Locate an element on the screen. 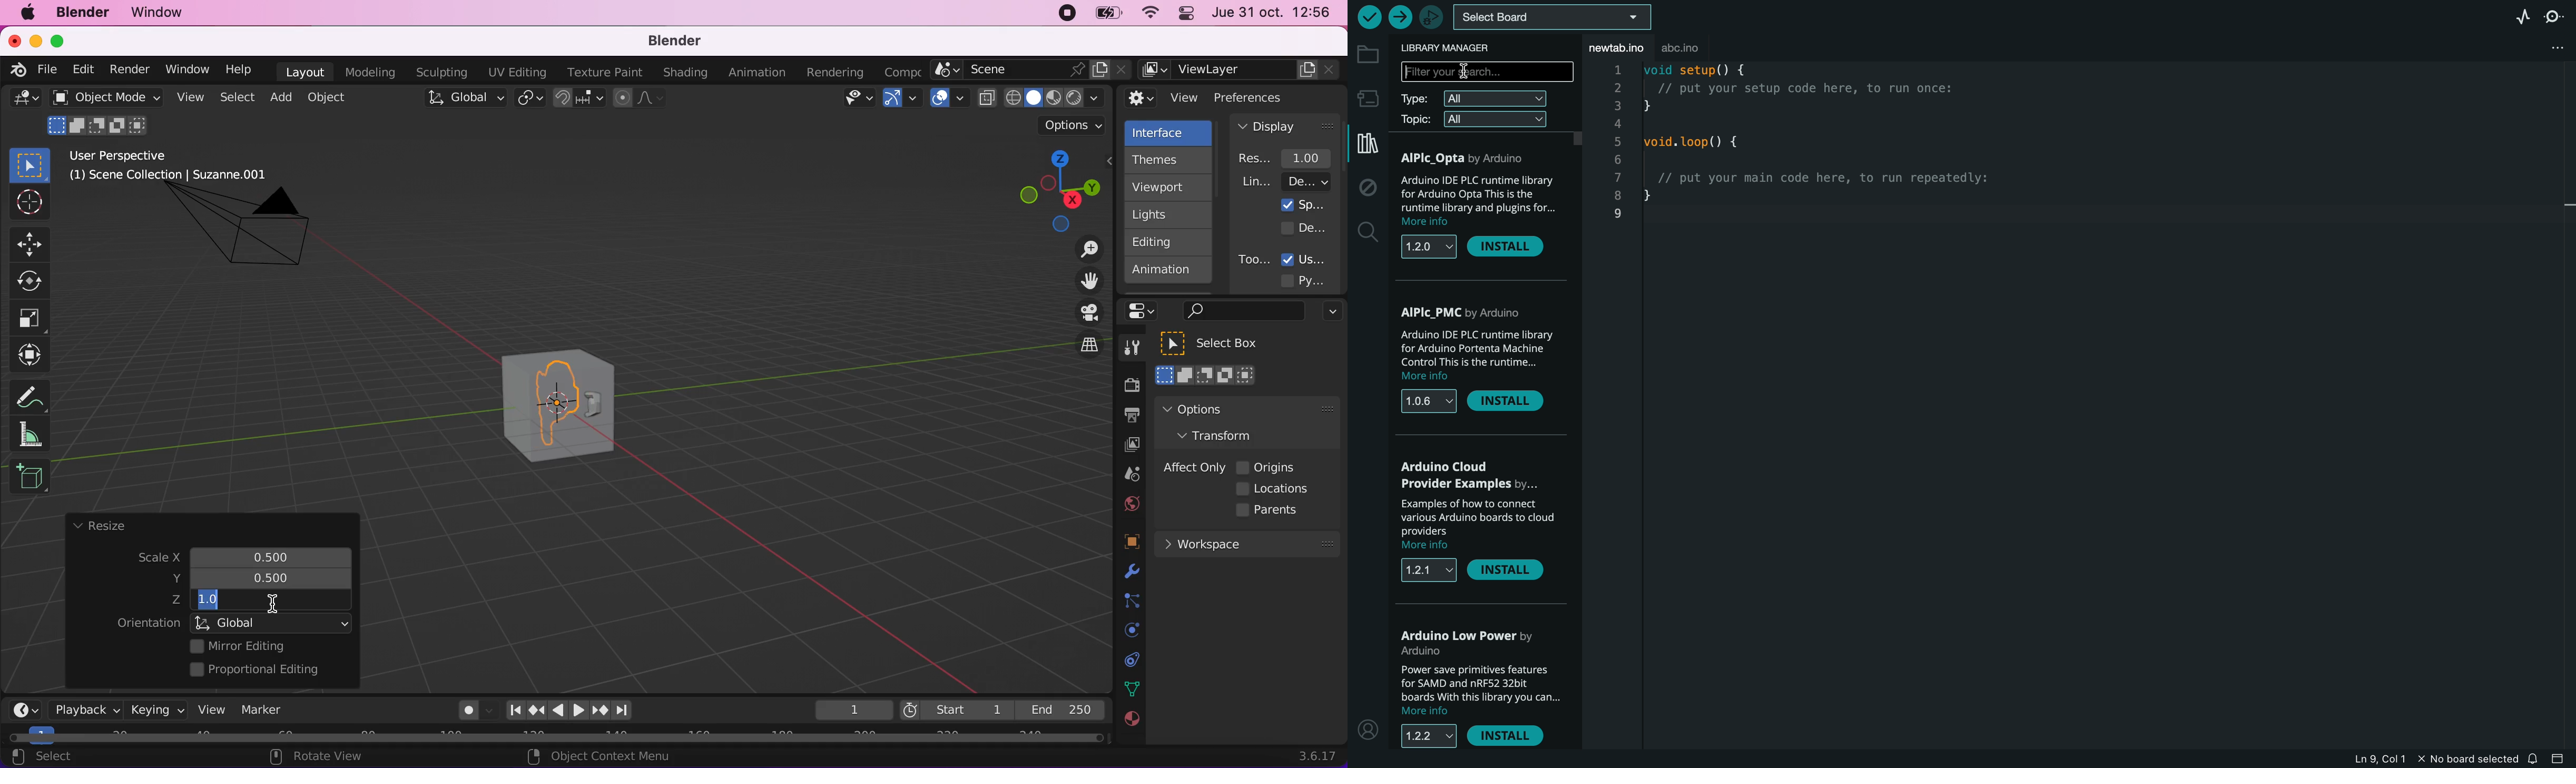 The width and height of the screenshot is (2576, 784). start 1 is located at coordinates (955, 710).